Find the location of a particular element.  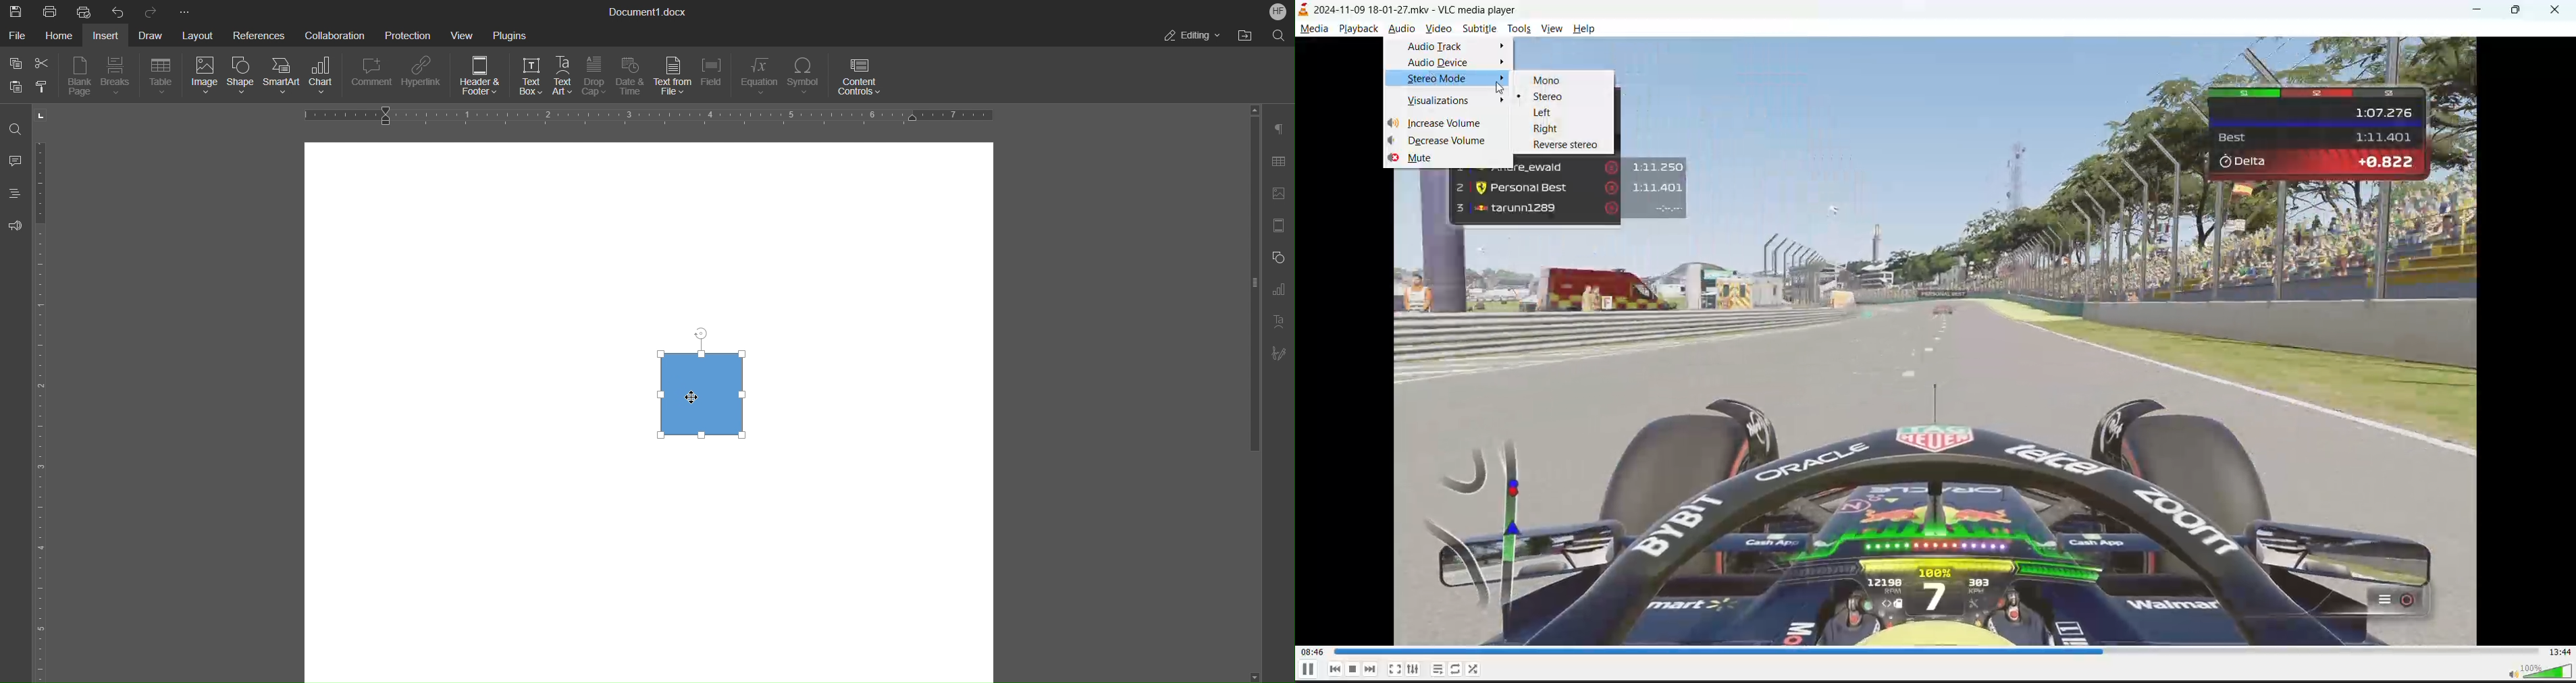

Text from File is located at coordinates (674, 77).